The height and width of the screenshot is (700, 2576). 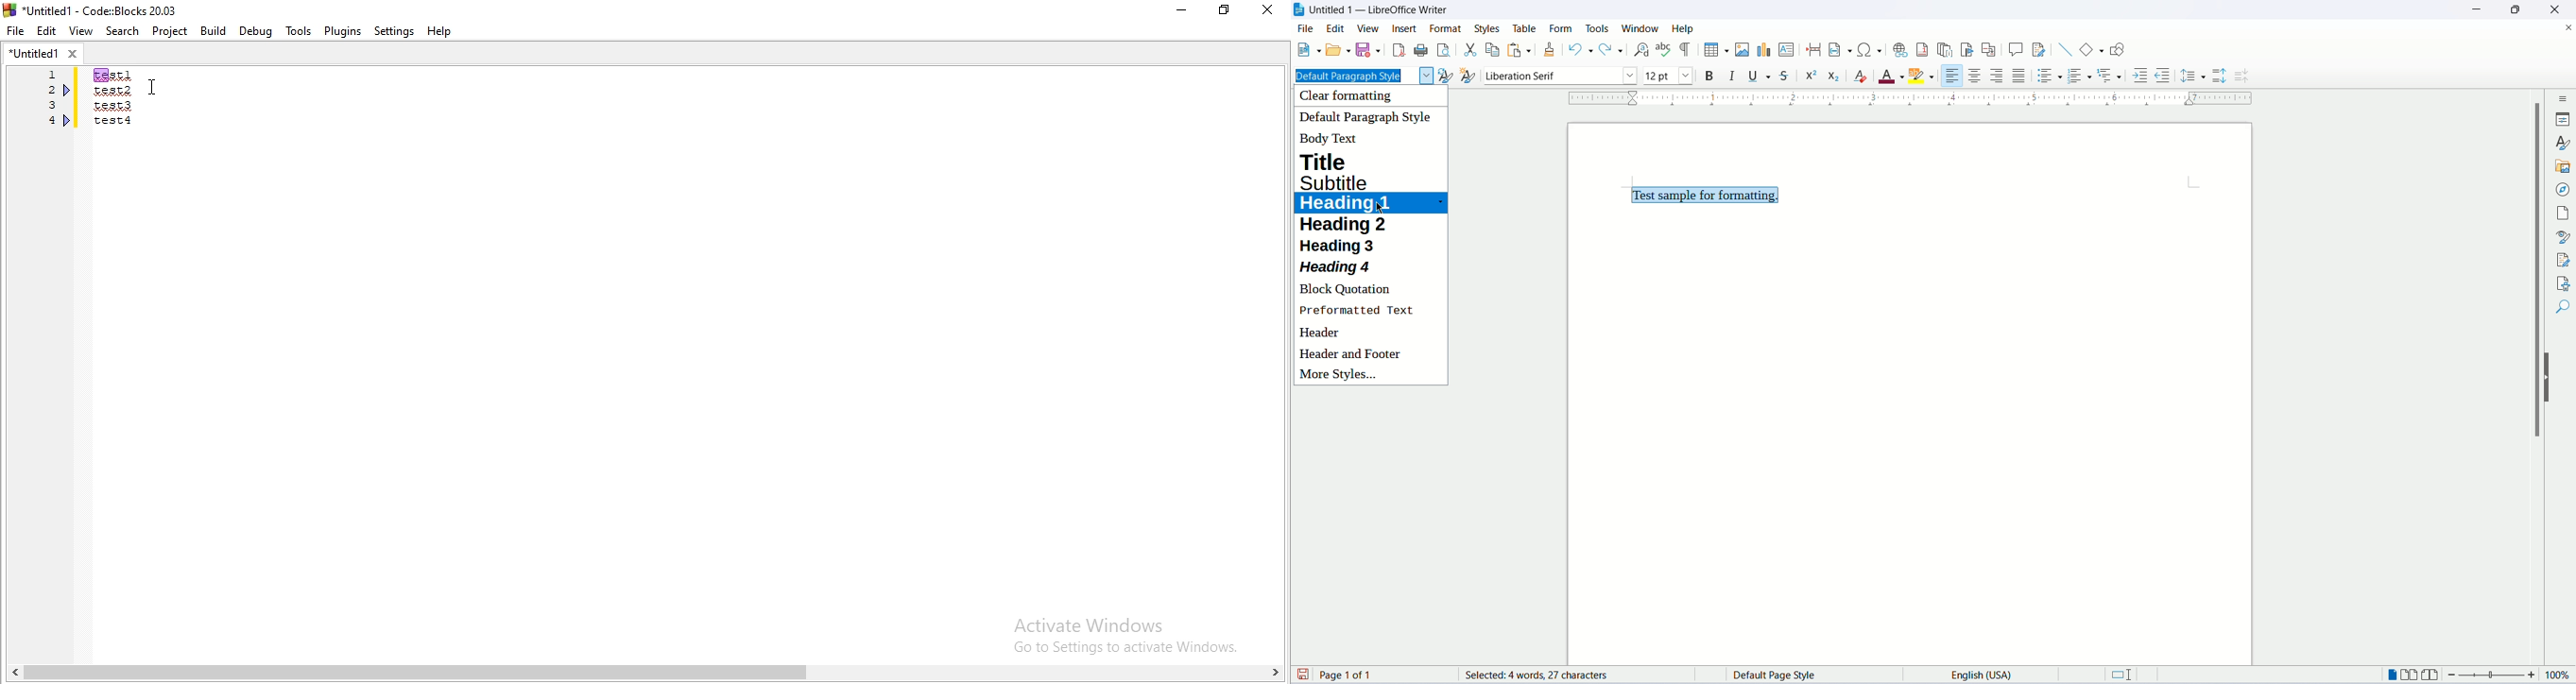 I want to click on help, so click(x=441, y=31).